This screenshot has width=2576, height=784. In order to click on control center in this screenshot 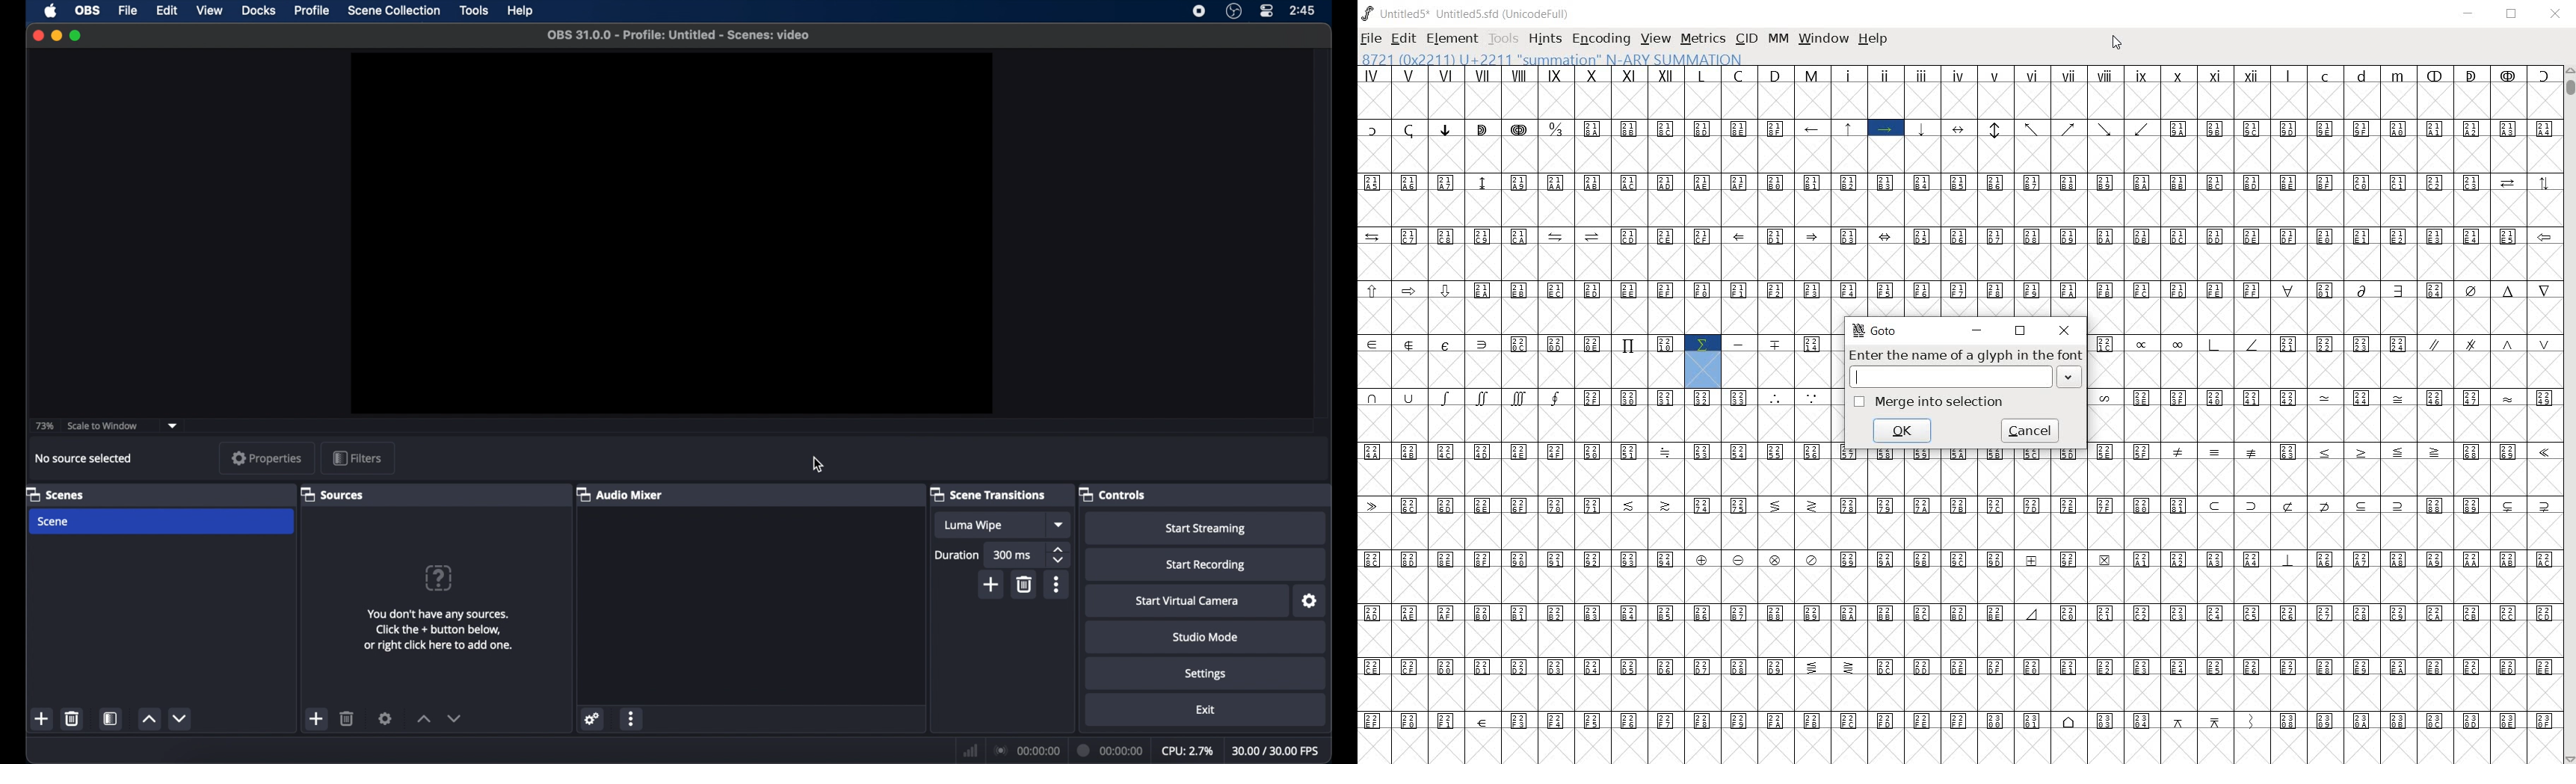, I will do `click(1268, 11)`.